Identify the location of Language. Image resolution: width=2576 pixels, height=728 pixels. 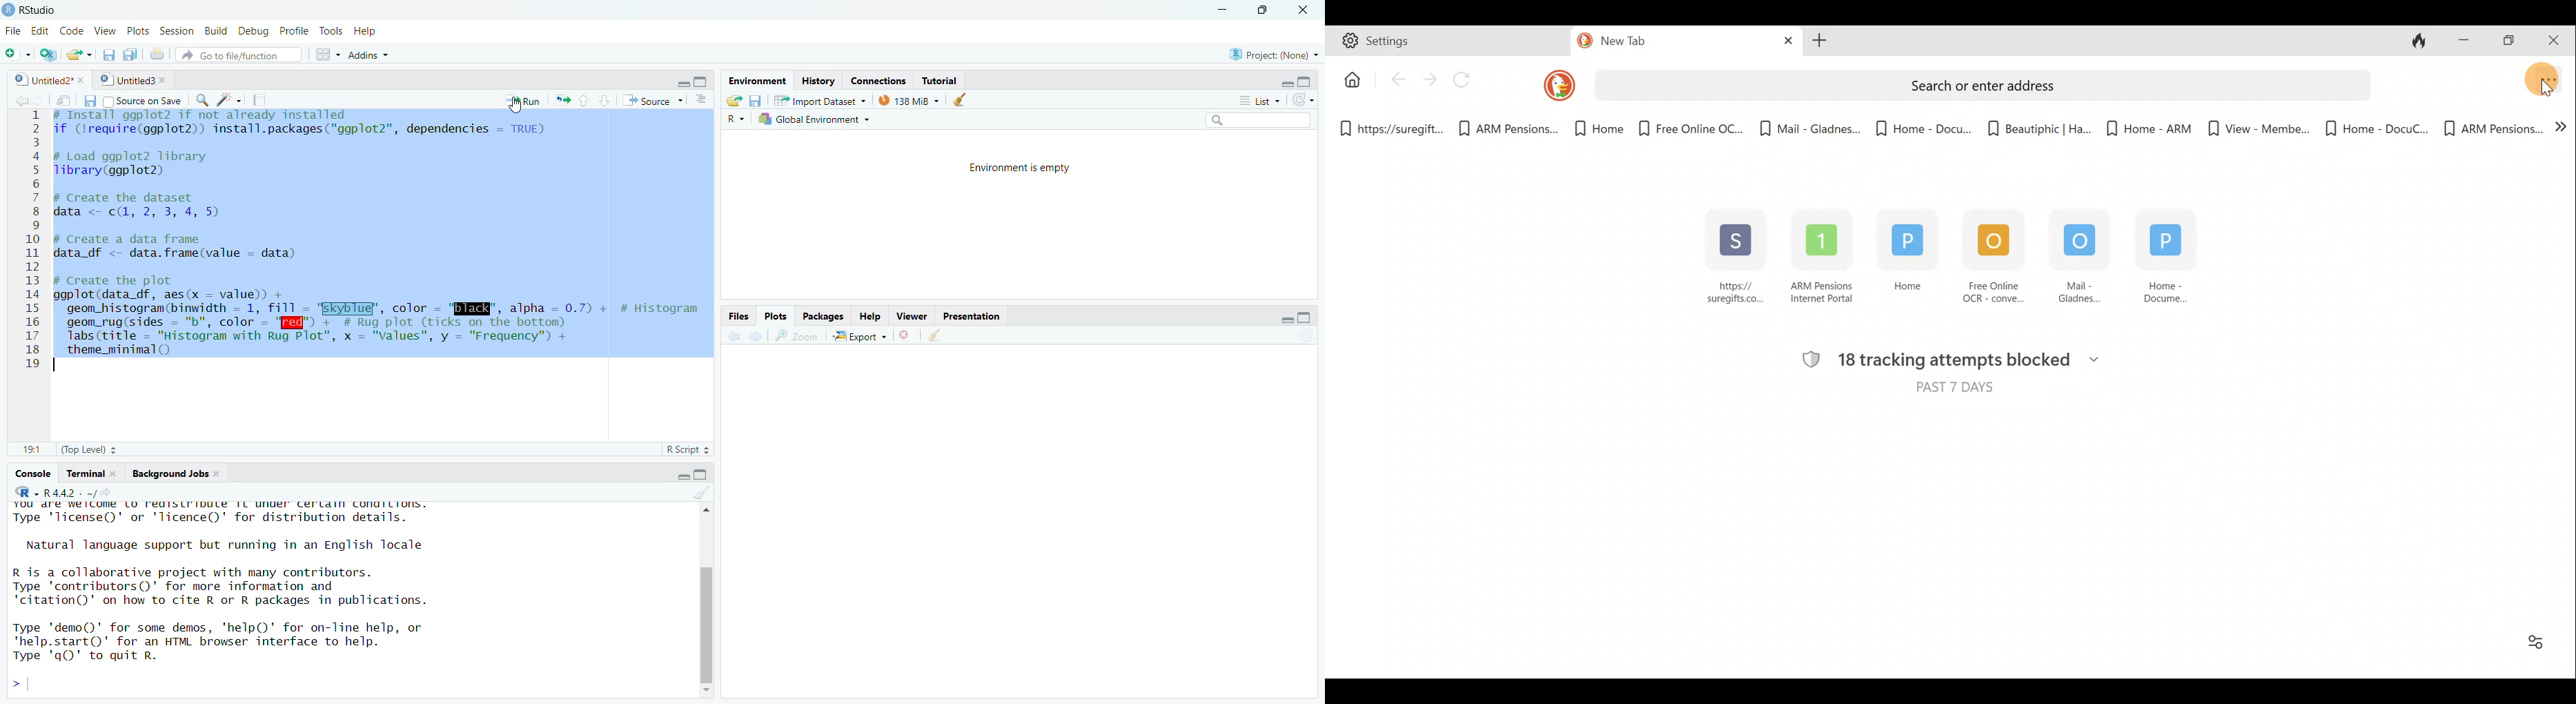
(727, 121).